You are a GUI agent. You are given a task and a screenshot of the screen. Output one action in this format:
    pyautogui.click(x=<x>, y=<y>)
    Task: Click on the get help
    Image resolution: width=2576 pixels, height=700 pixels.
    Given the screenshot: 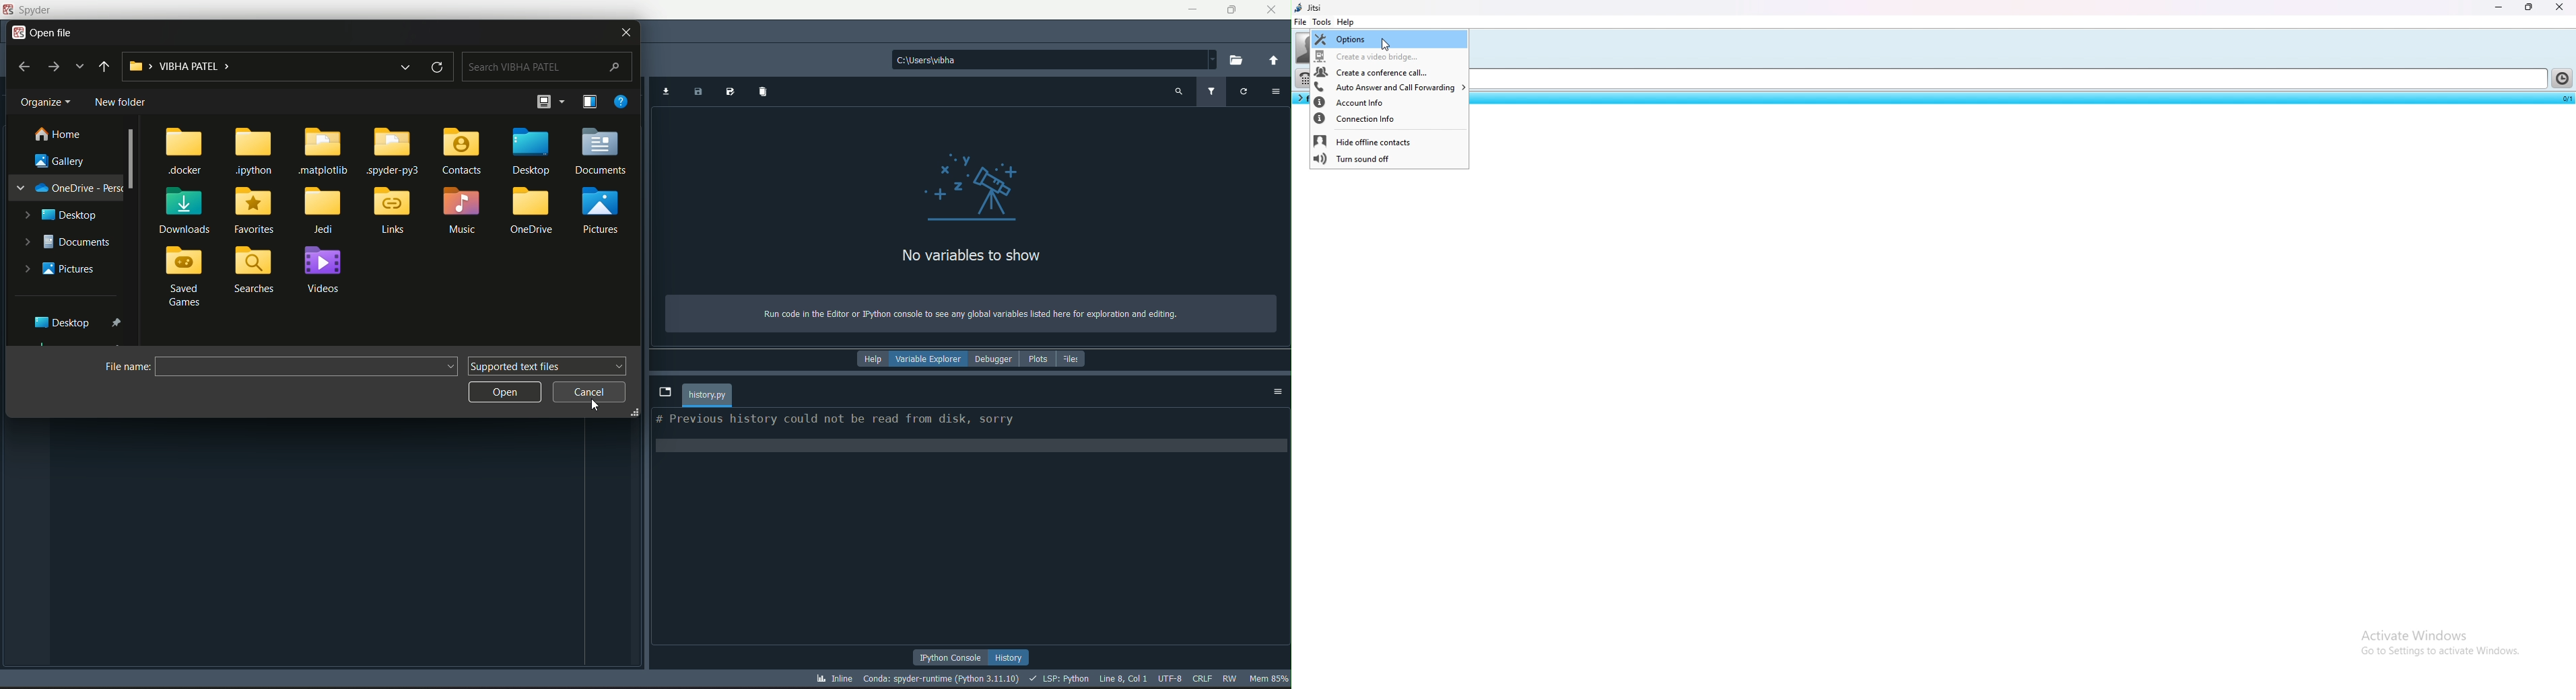 What is the action you would take?
    pyautogui.click(x=623, y=101)
    